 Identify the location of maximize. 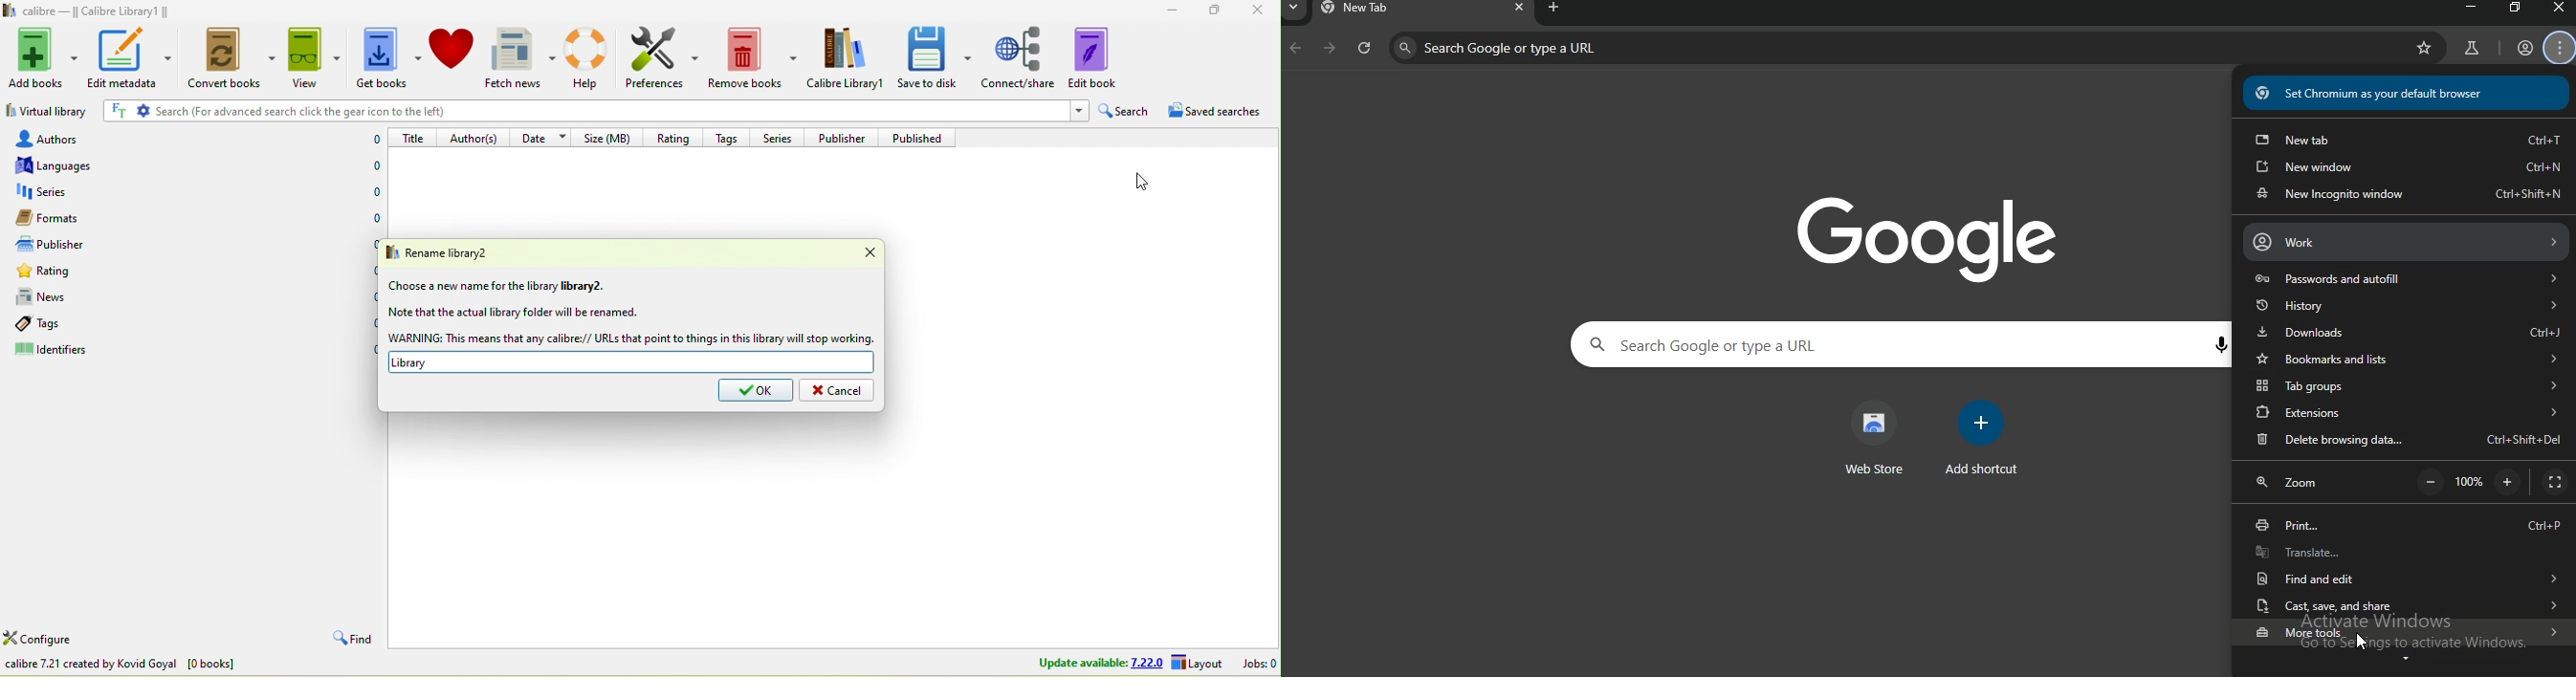
(1210, 9).